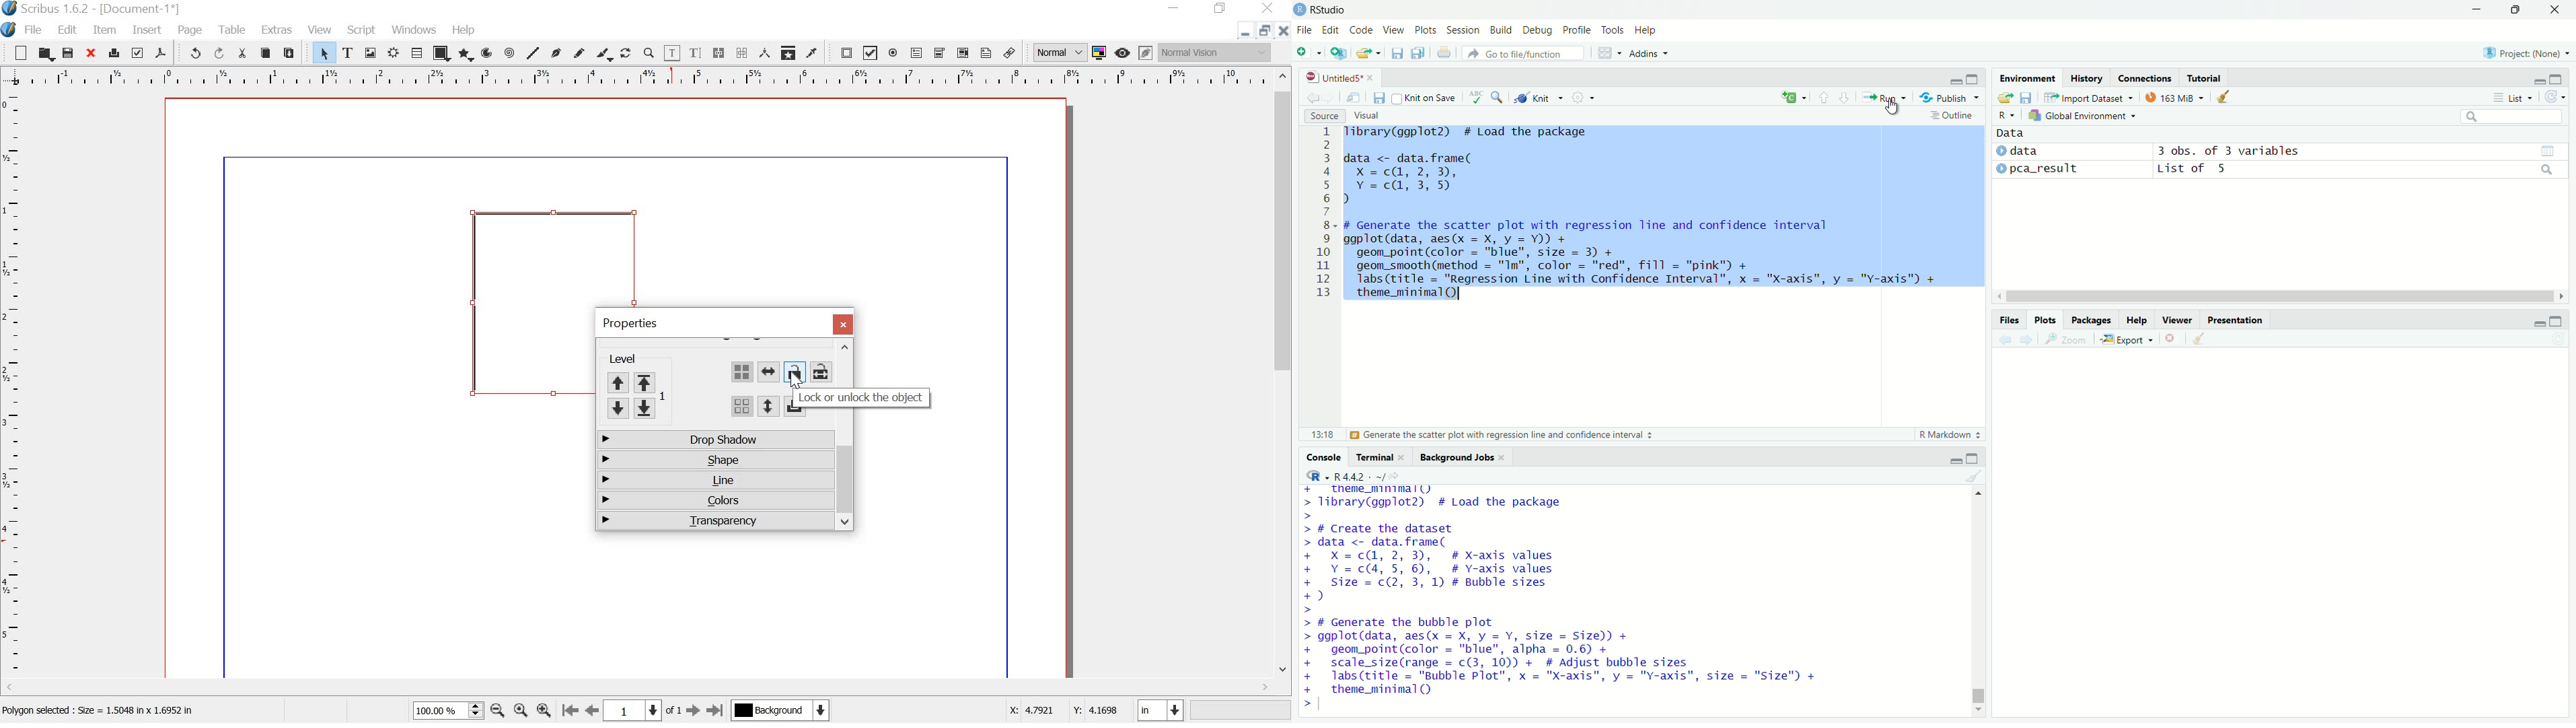  I want to click on group selected objects, so click(741, 372).